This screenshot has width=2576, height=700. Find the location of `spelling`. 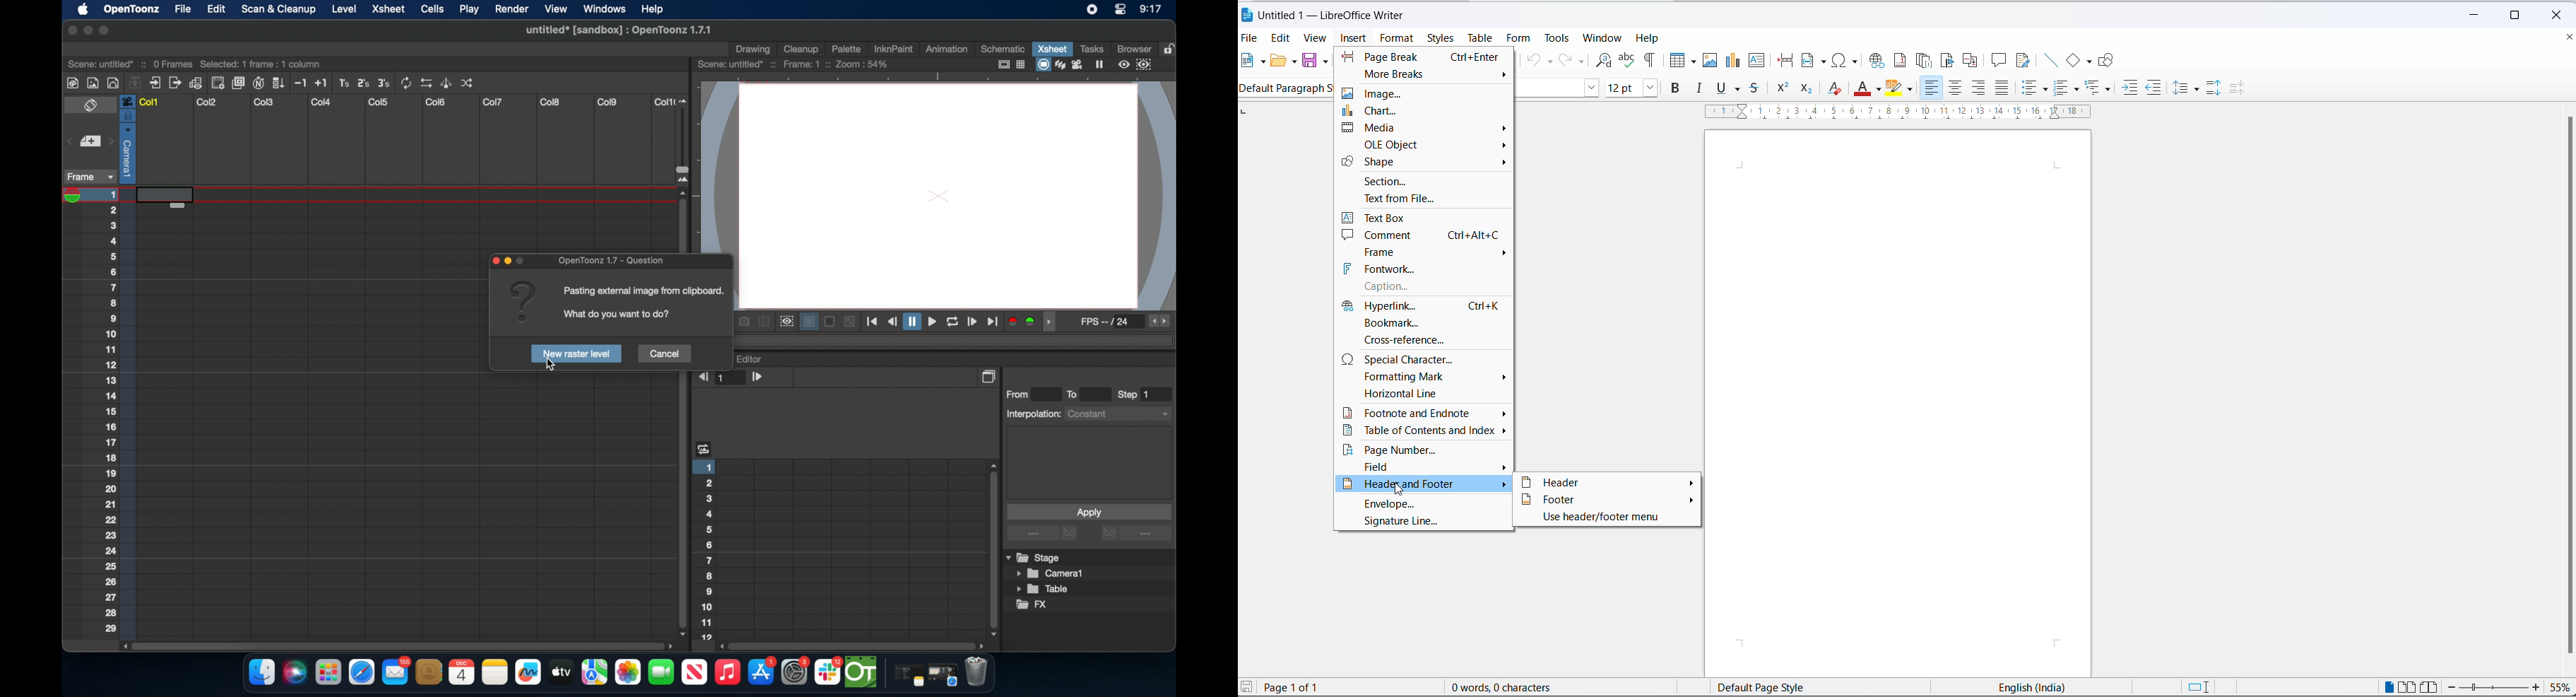

spelling is located at coordinates (1628, 60).